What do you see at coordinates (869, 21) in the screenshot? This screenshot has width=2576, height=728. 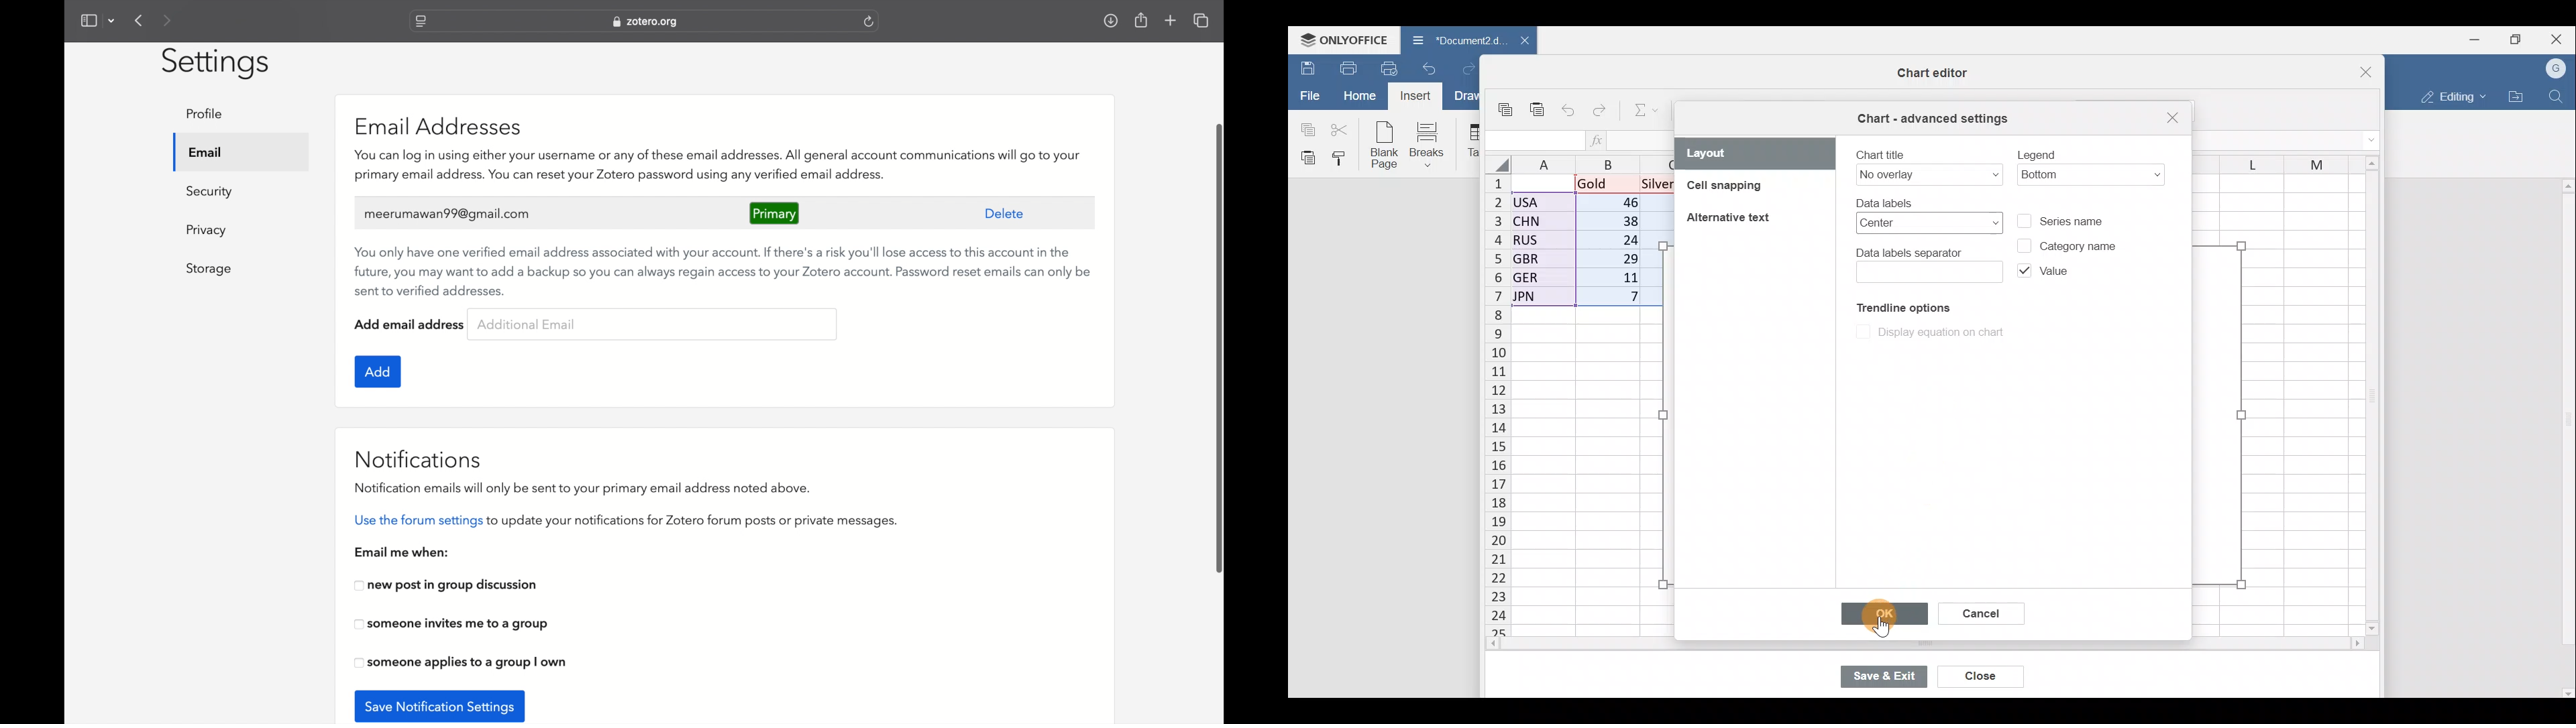 I see `refresh` at bounding box center [869, 21].